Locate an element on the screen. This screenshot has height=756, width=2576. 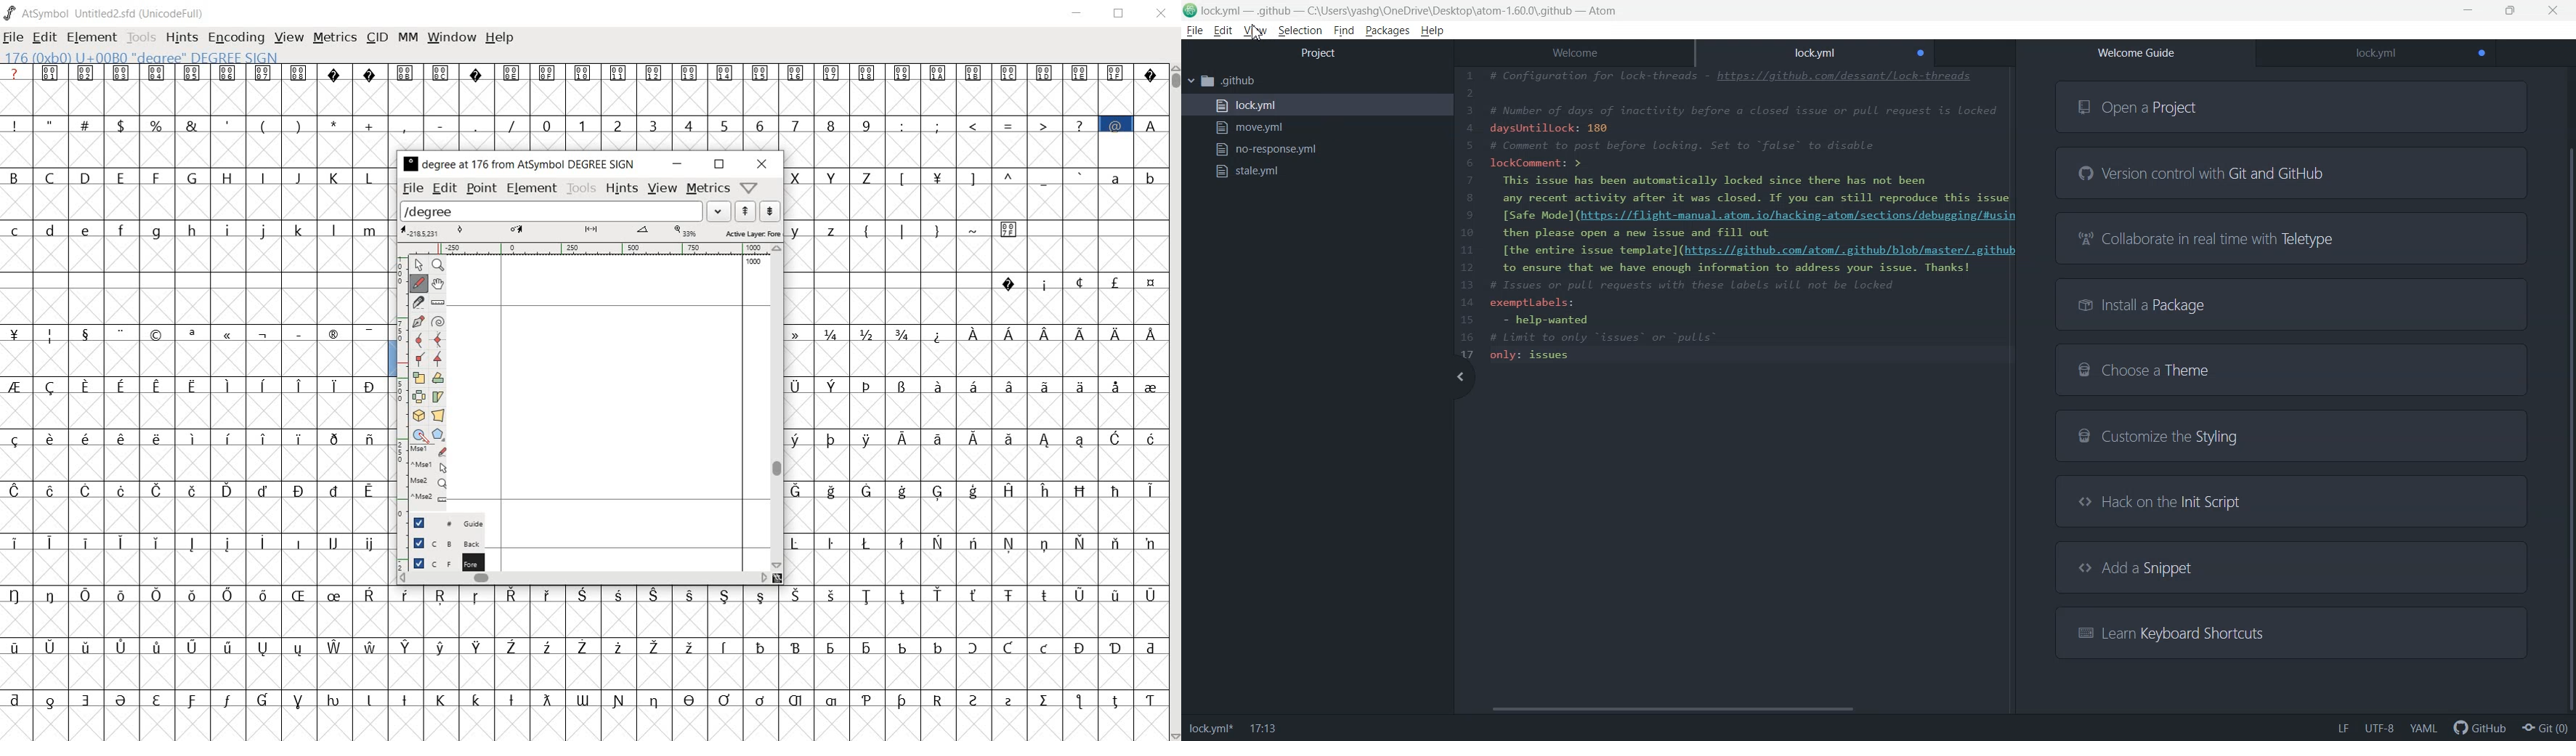
edit is located at coordinates (447, 189).